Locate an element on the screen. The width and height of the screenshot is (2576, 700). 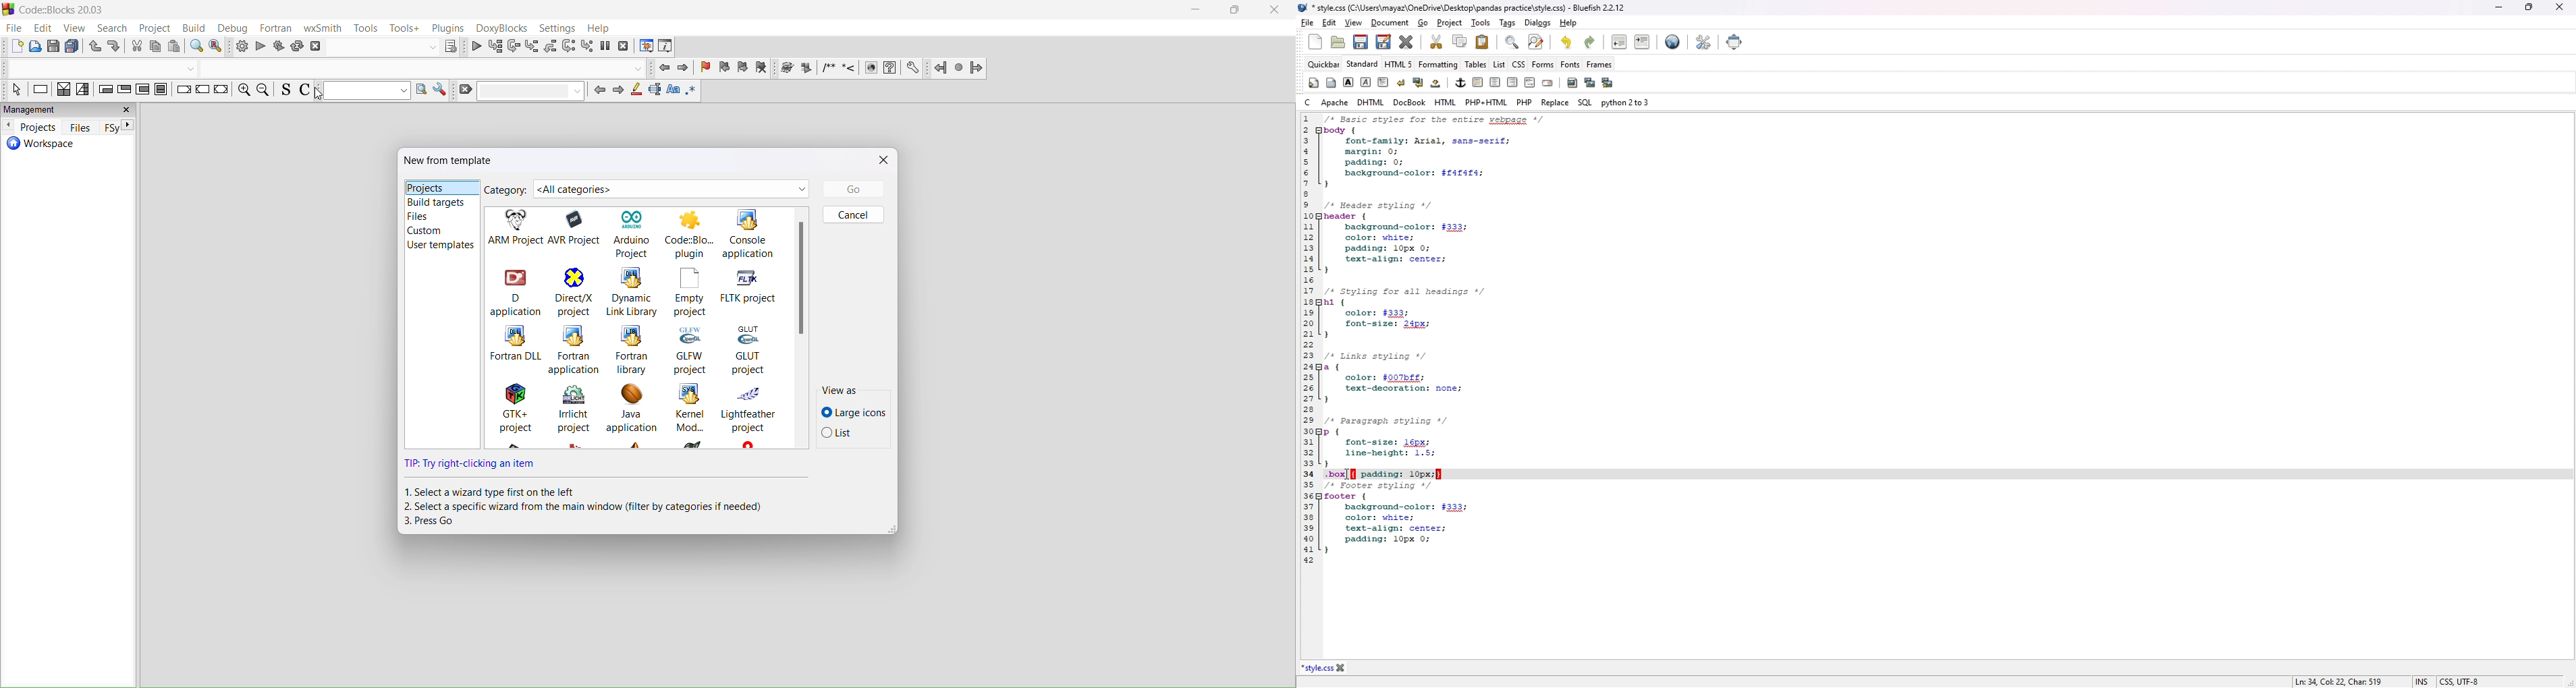
break and clear is located at coordinates (1418, 83).